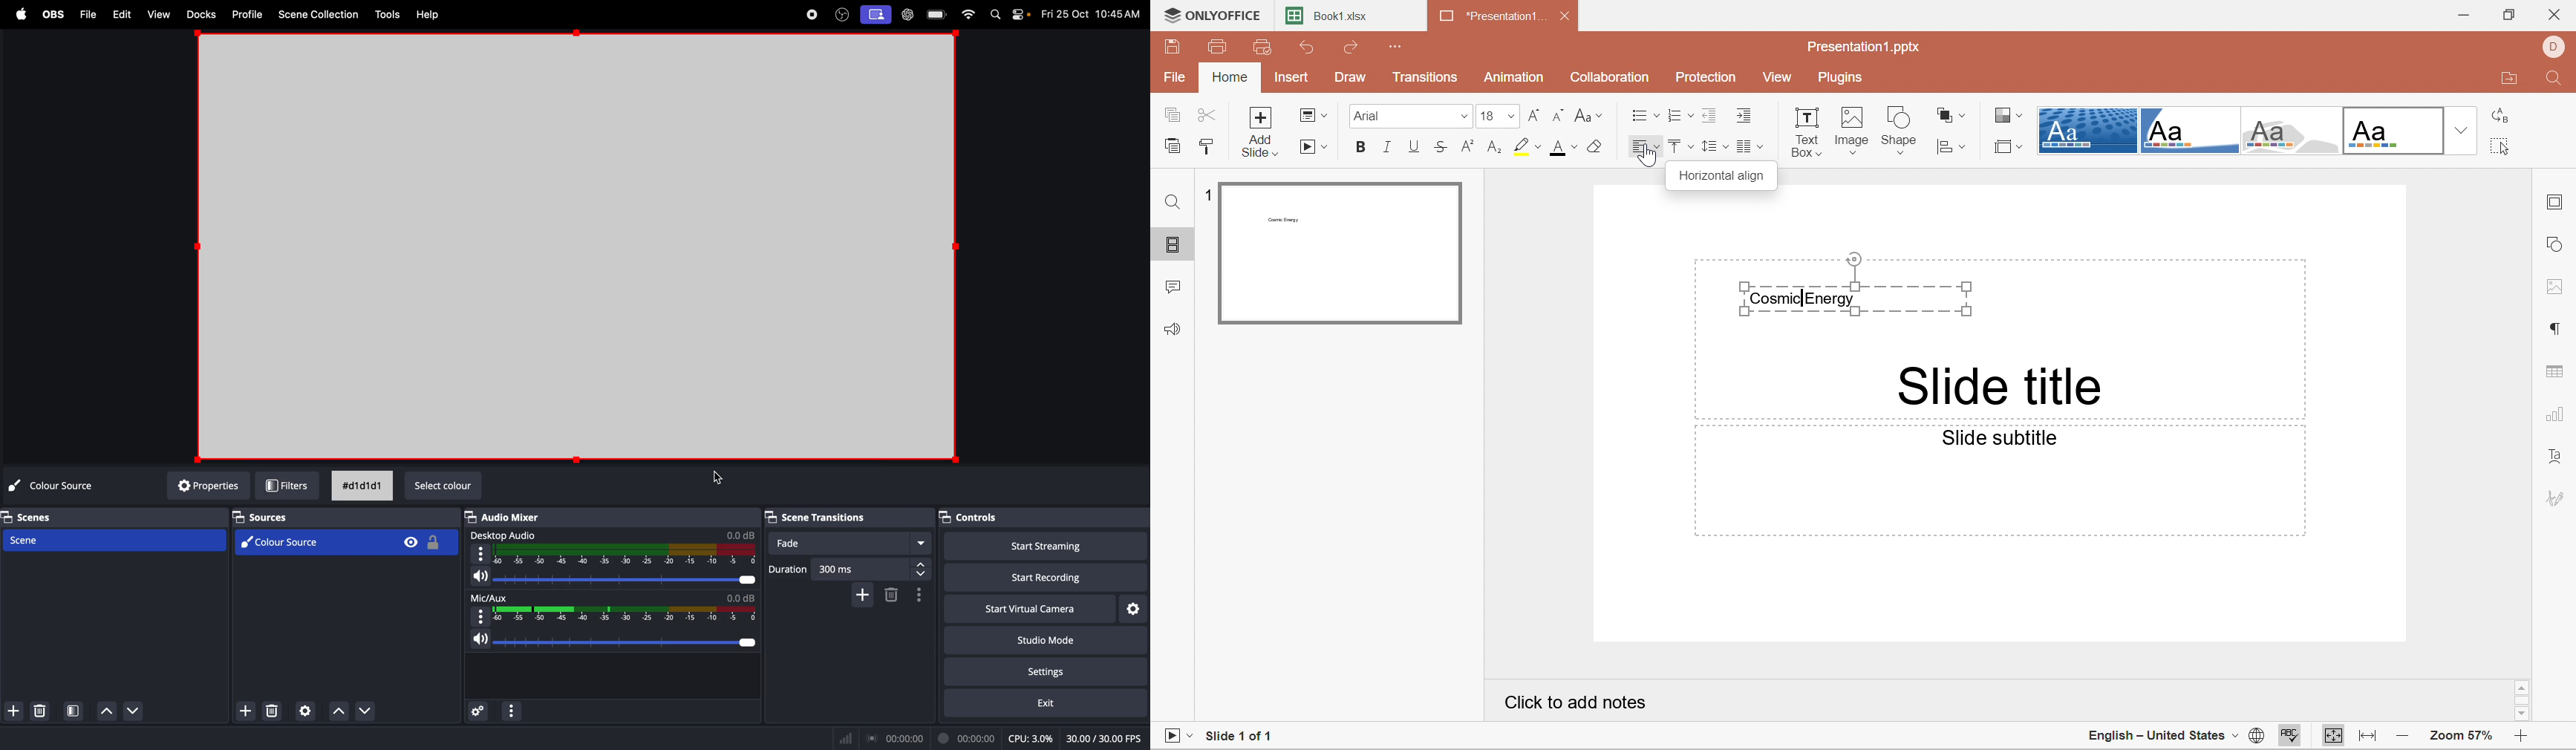 The width and height of the screenshot is (2576, 756). Describe the element at coordinates (199, 14) in the screenshot. I see `Docks` at that location.